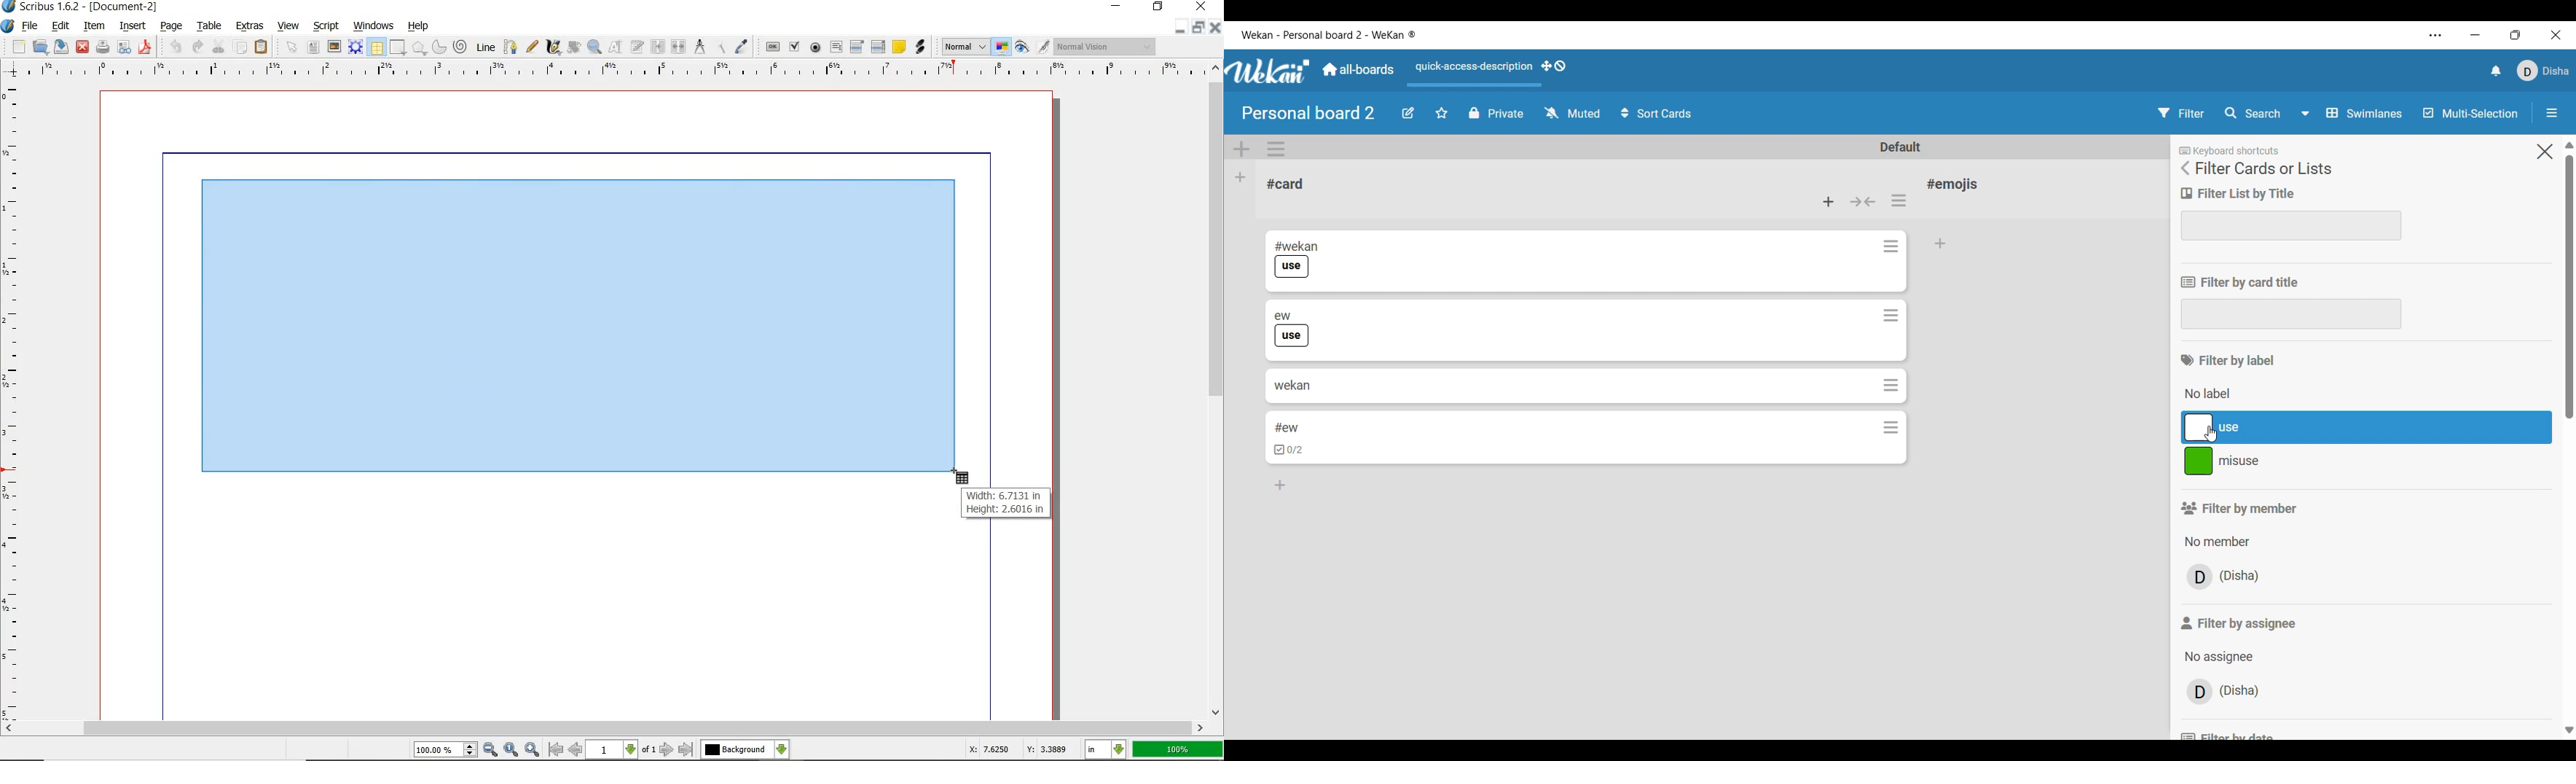 The height and width of the screenshot is (784, 2576). Describe the element at coordinates (816, 48) in the screenshot. I see `pdf radio button` at that location.